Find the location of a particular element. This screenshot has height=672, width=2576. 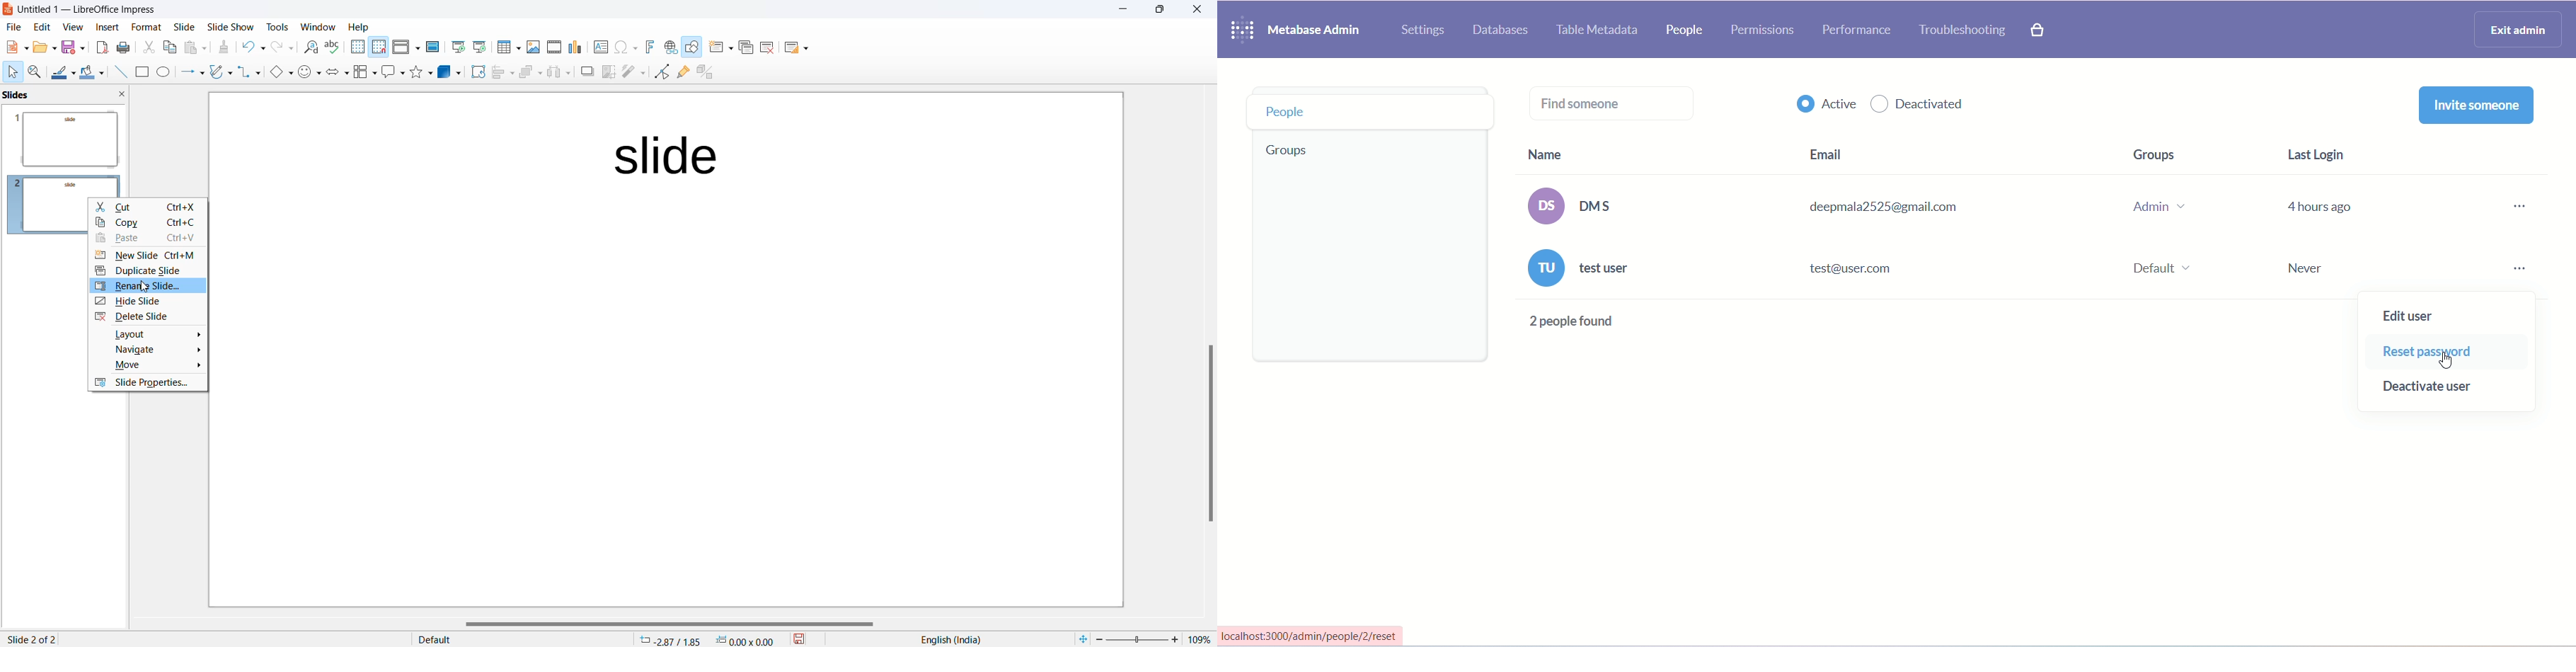

table metadata is located at coordinates (1600, 30).